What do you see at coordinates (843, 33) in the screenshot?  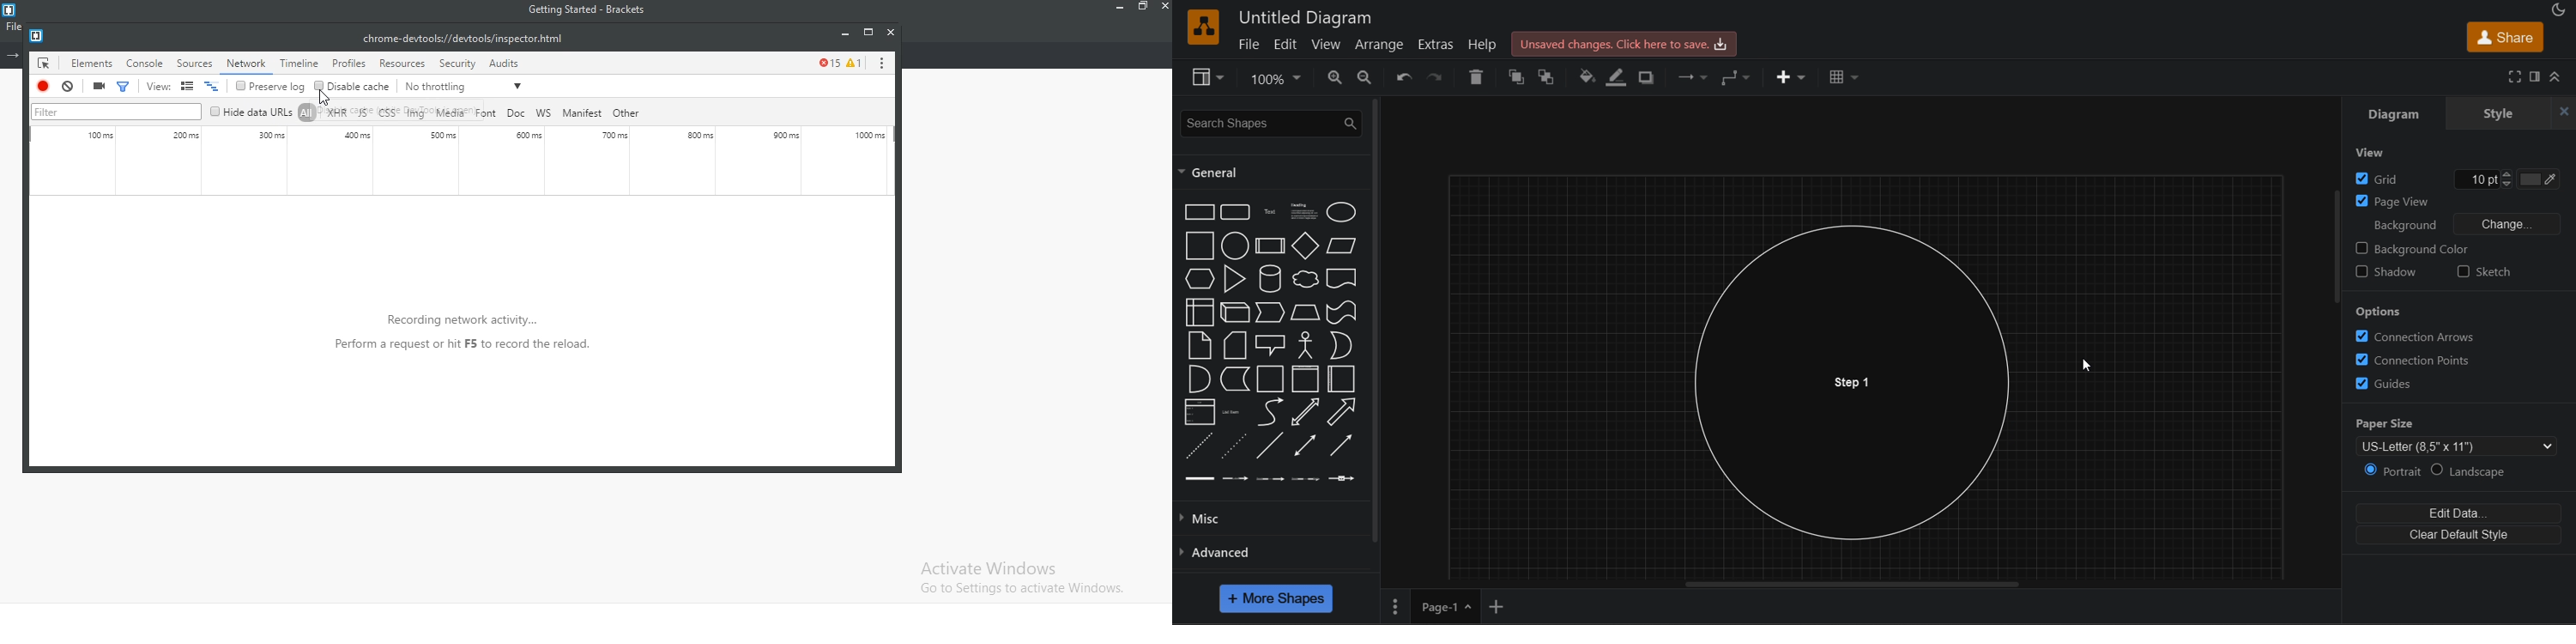 I see `minimise` at bounding box center [843, 33].